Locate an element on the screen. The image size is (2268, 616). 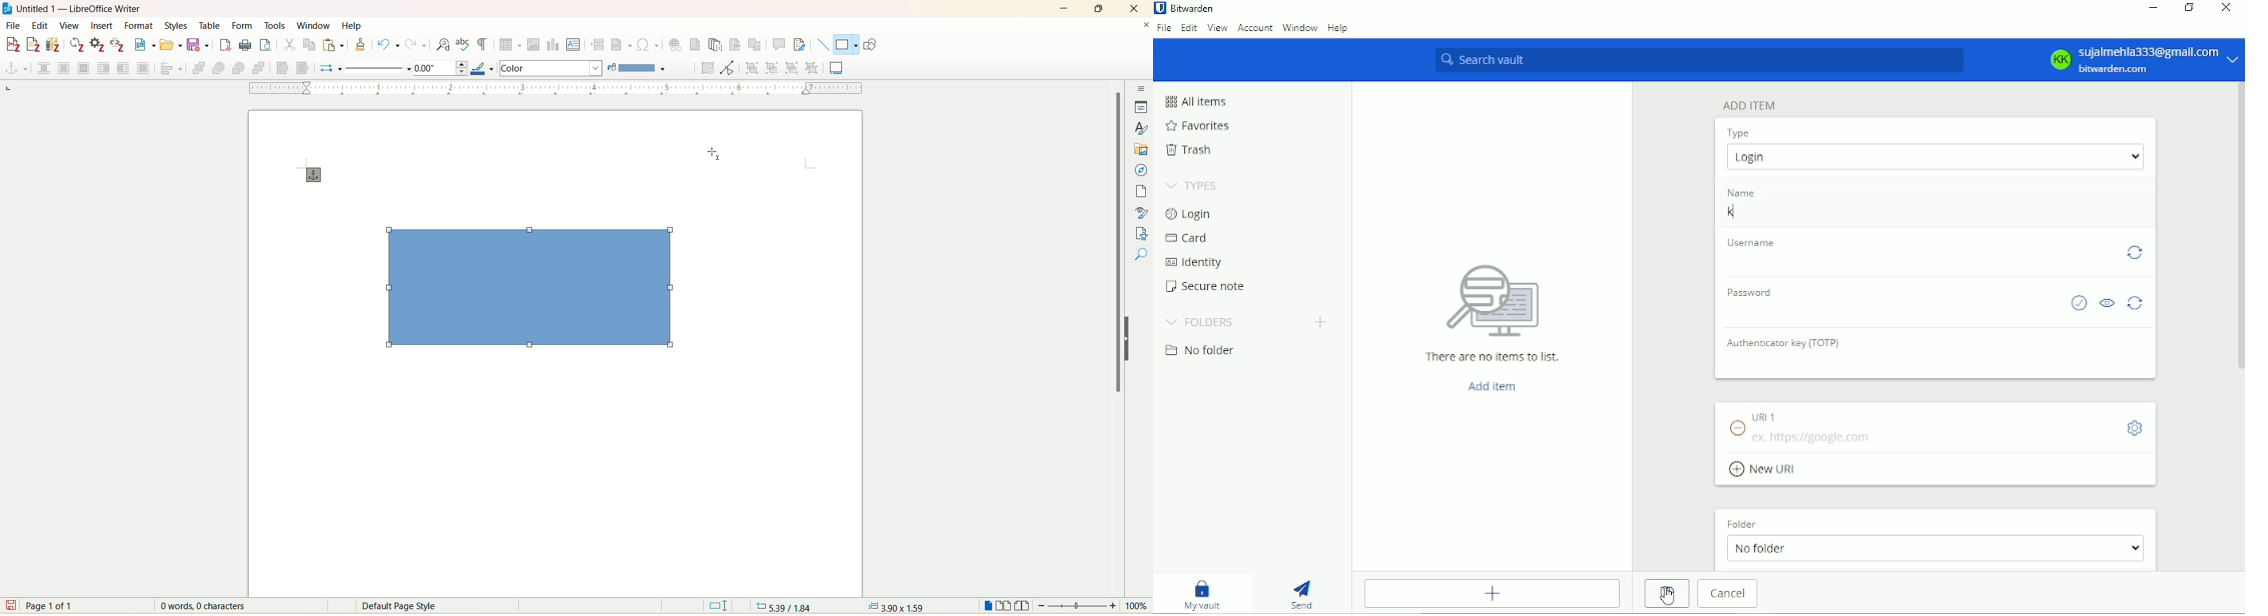
Search vault is located at coordinates (1698, 61).